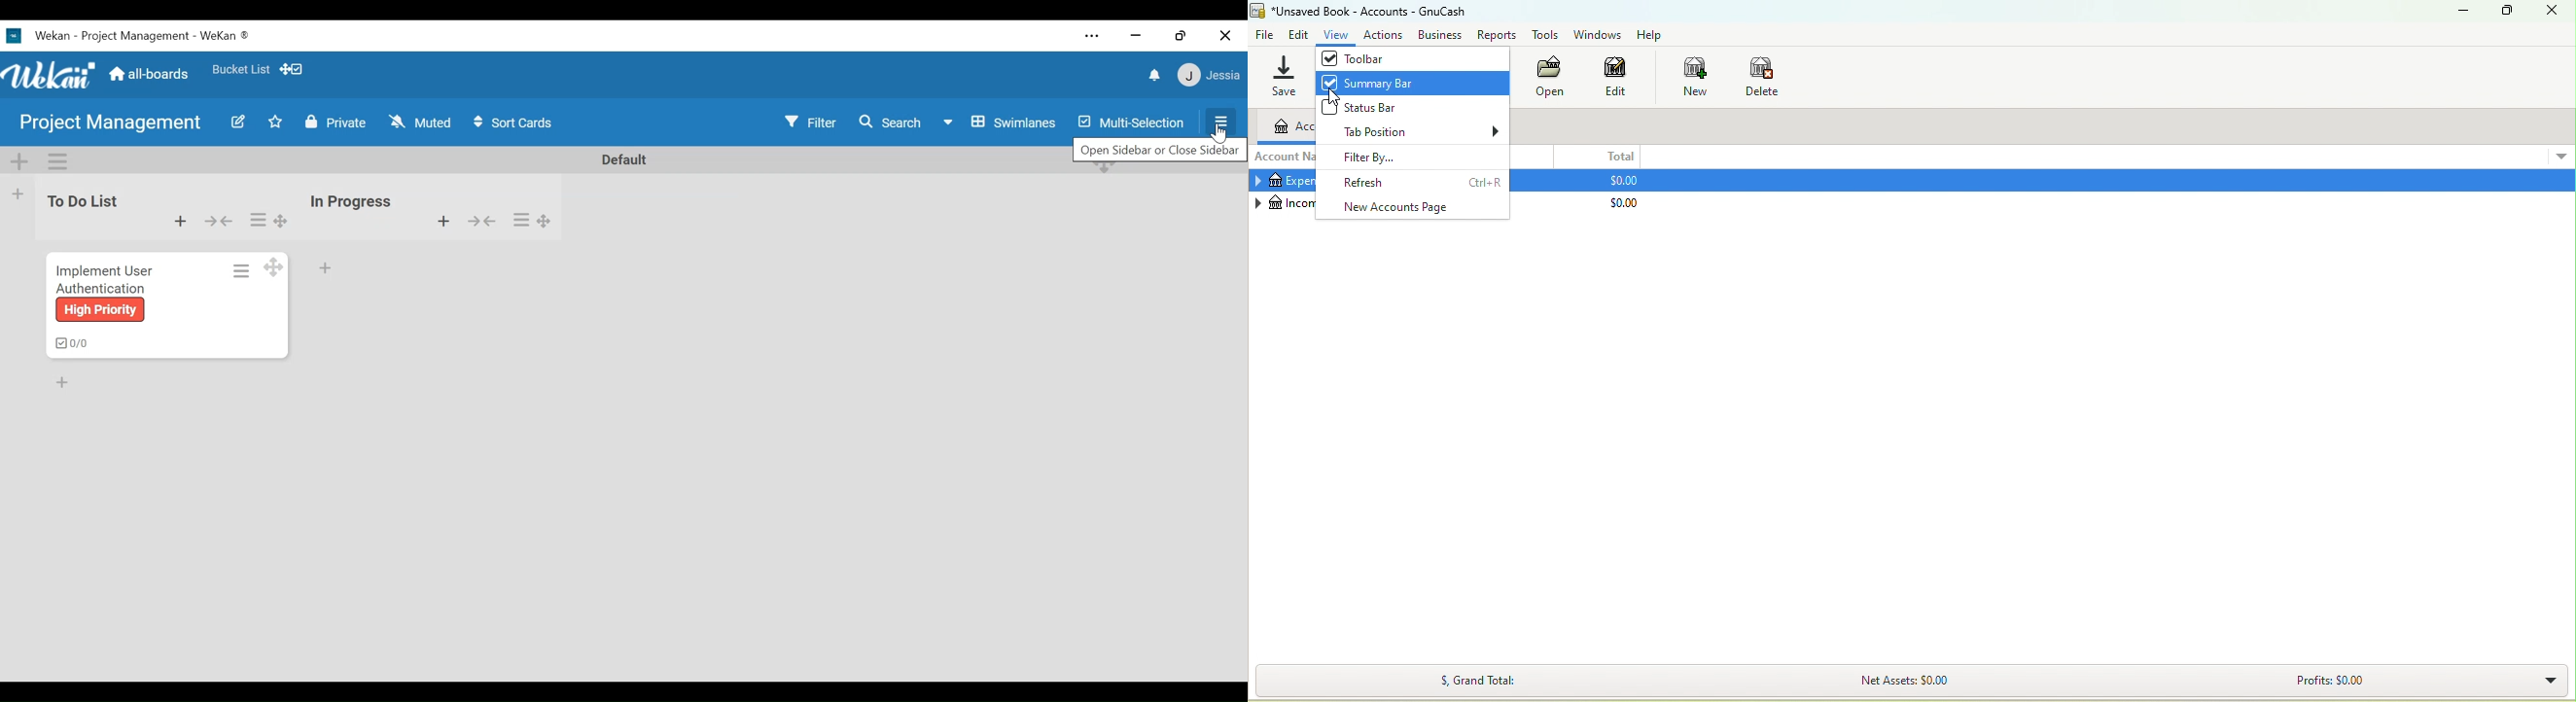 This screenshot has width=2576, height=728. What do you see at coordinates (480, 221) in the screenshot?
I see `Collapse` at bounding box center [480, 221].